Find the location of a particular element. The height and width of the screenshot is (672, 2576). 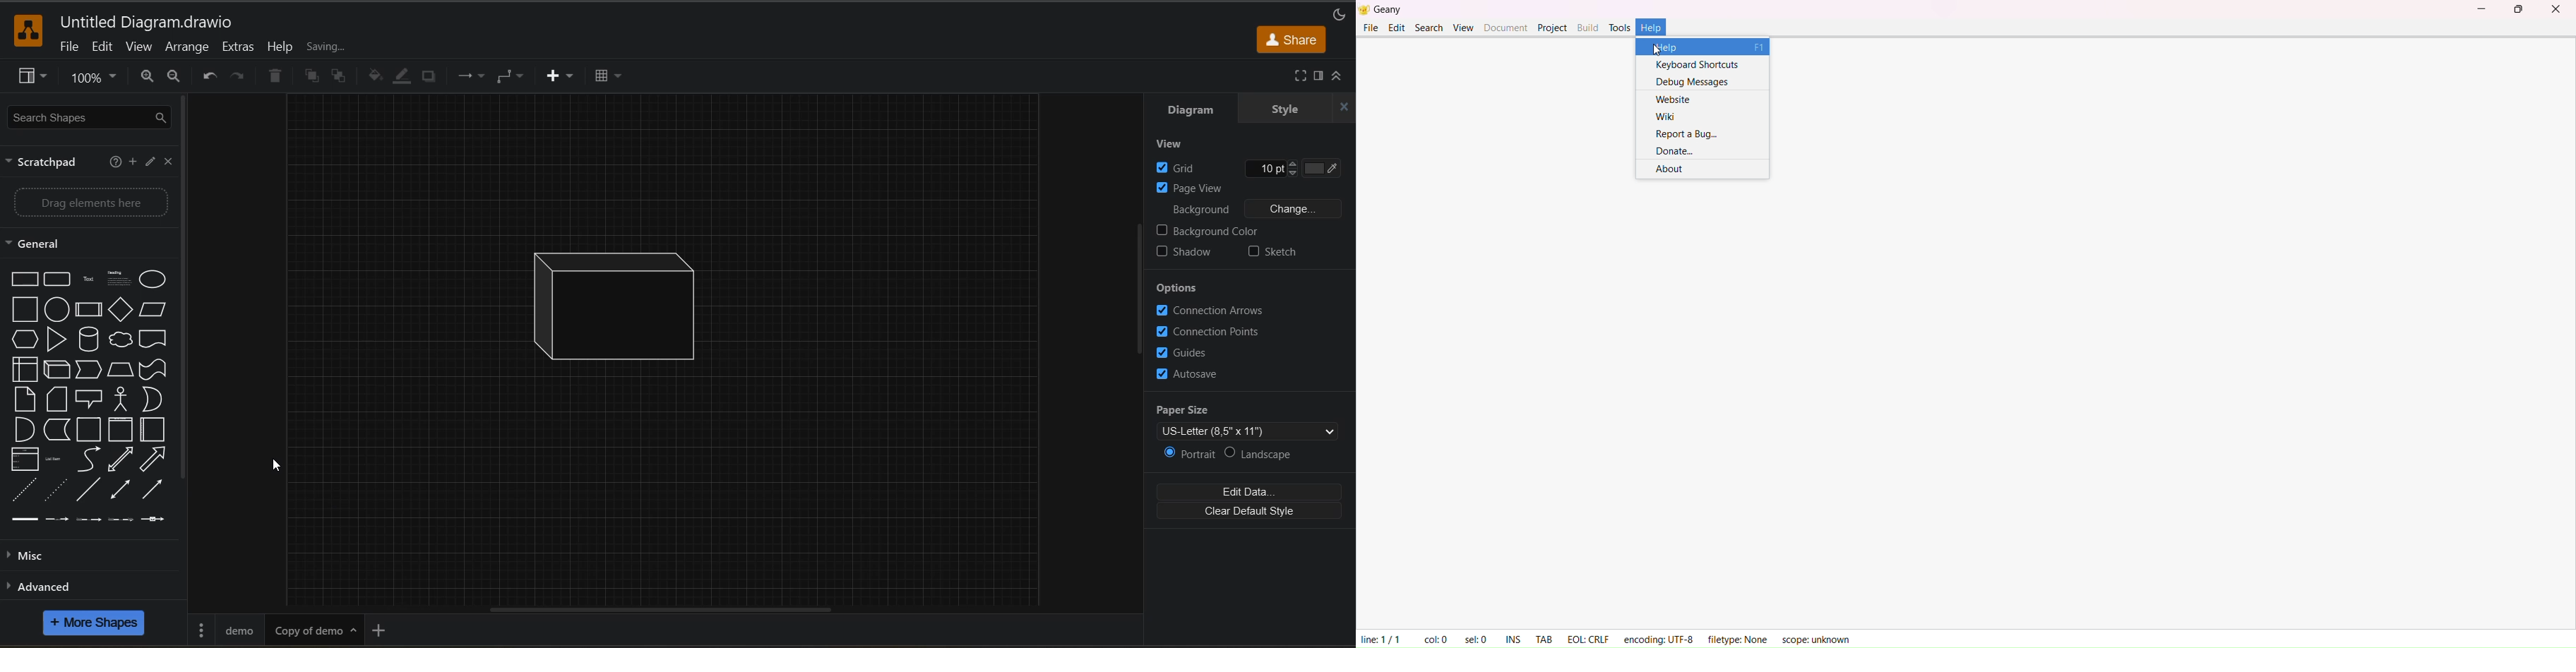

close is located at coordinates (1344, 107).